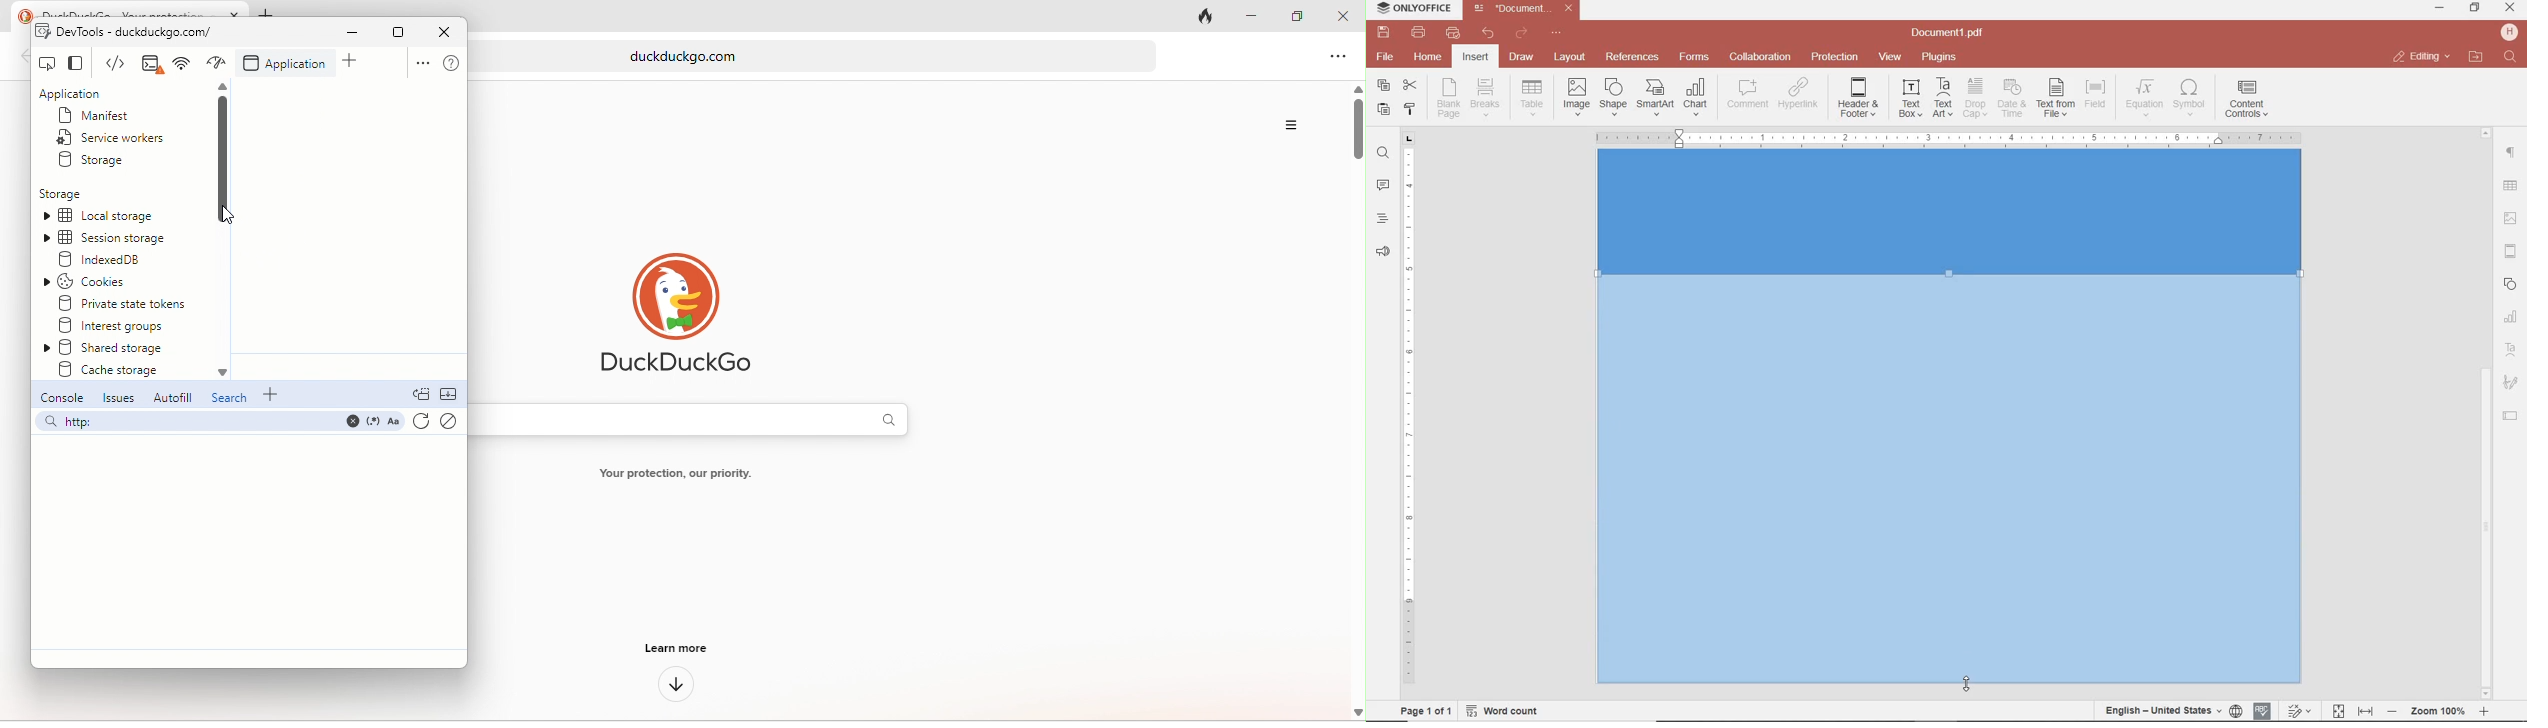  Describe the element at coordinates (397, 32) in the screenshot. I see `maximize` at that location.